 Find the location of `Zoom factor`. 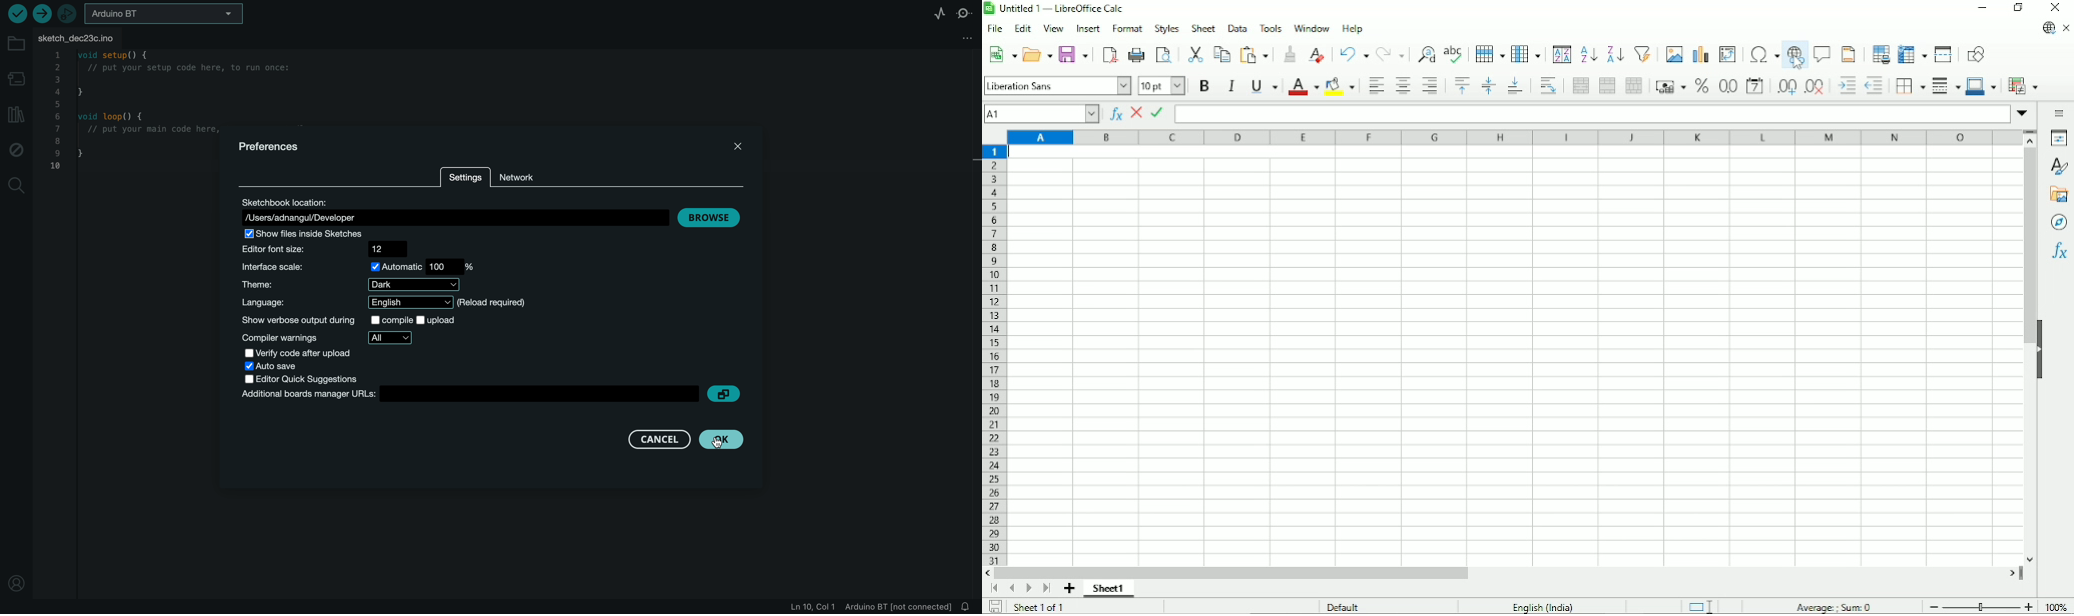

Zoom factor is located at coordinates (2056, 606).